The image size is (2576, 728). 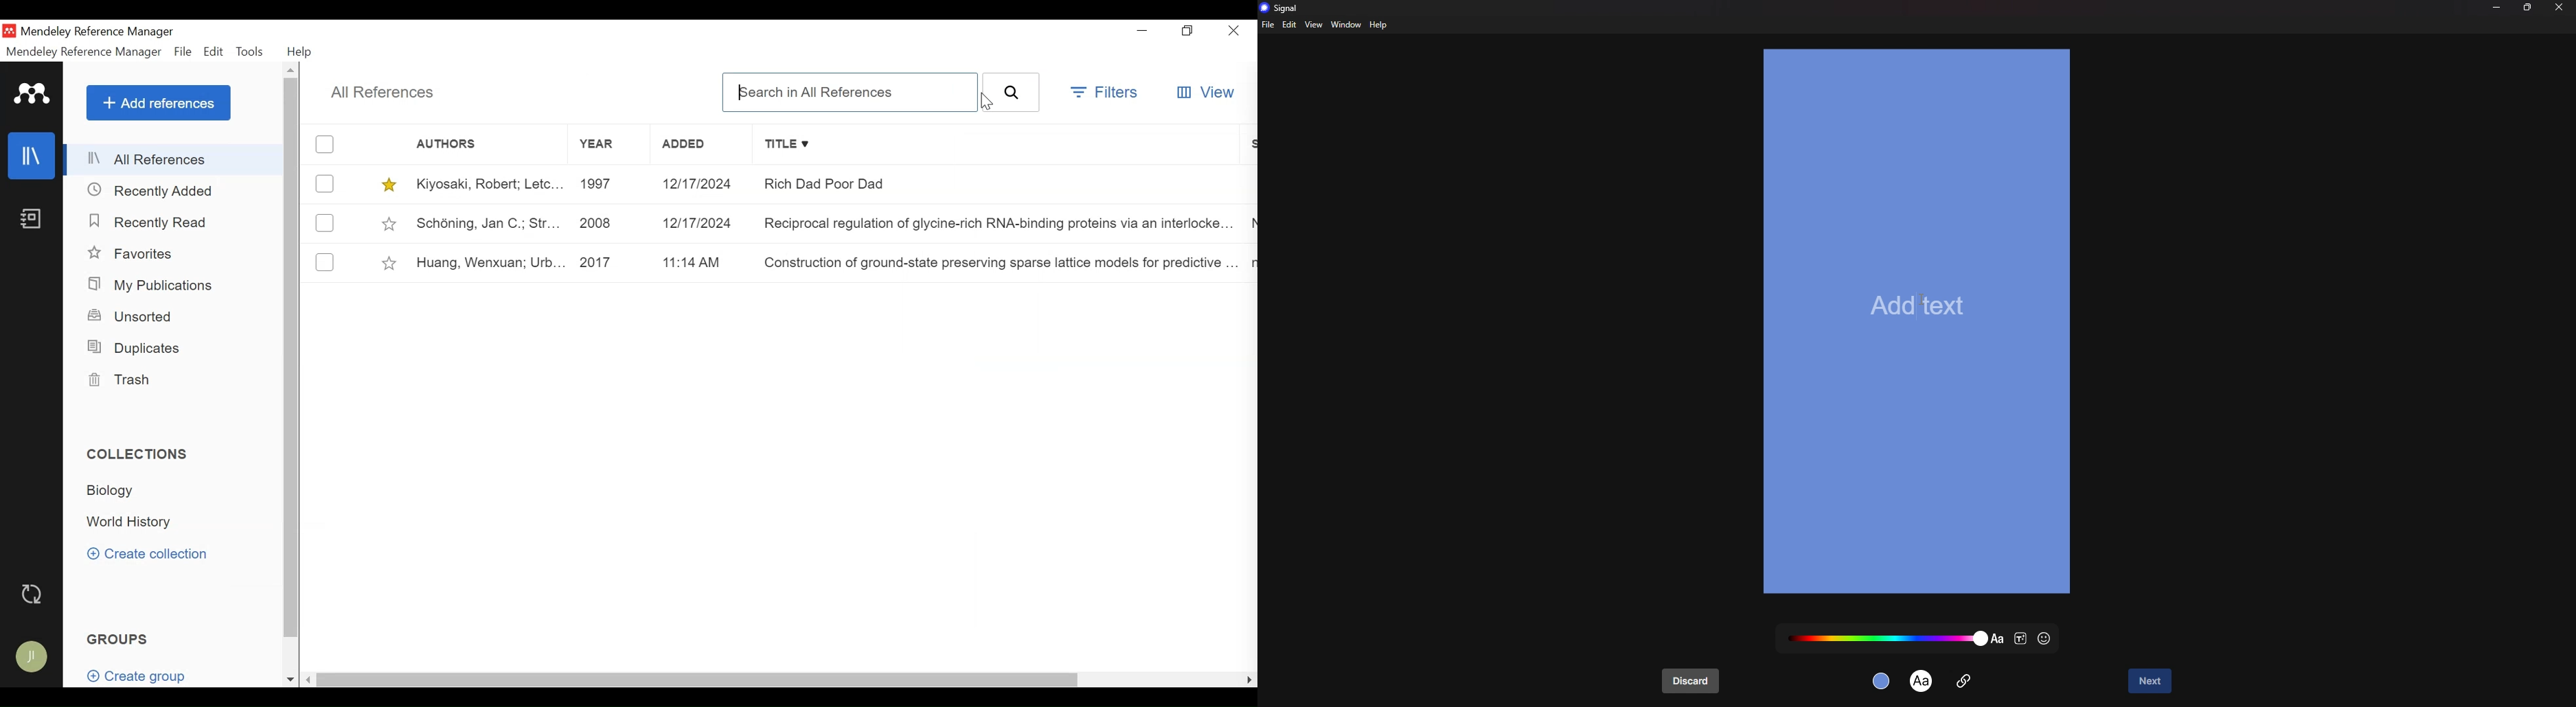 What do you see at coordinates (84, 52) in the screenshot?
I see `Mendeley Reference Manager` at bounding box center [84, 52].